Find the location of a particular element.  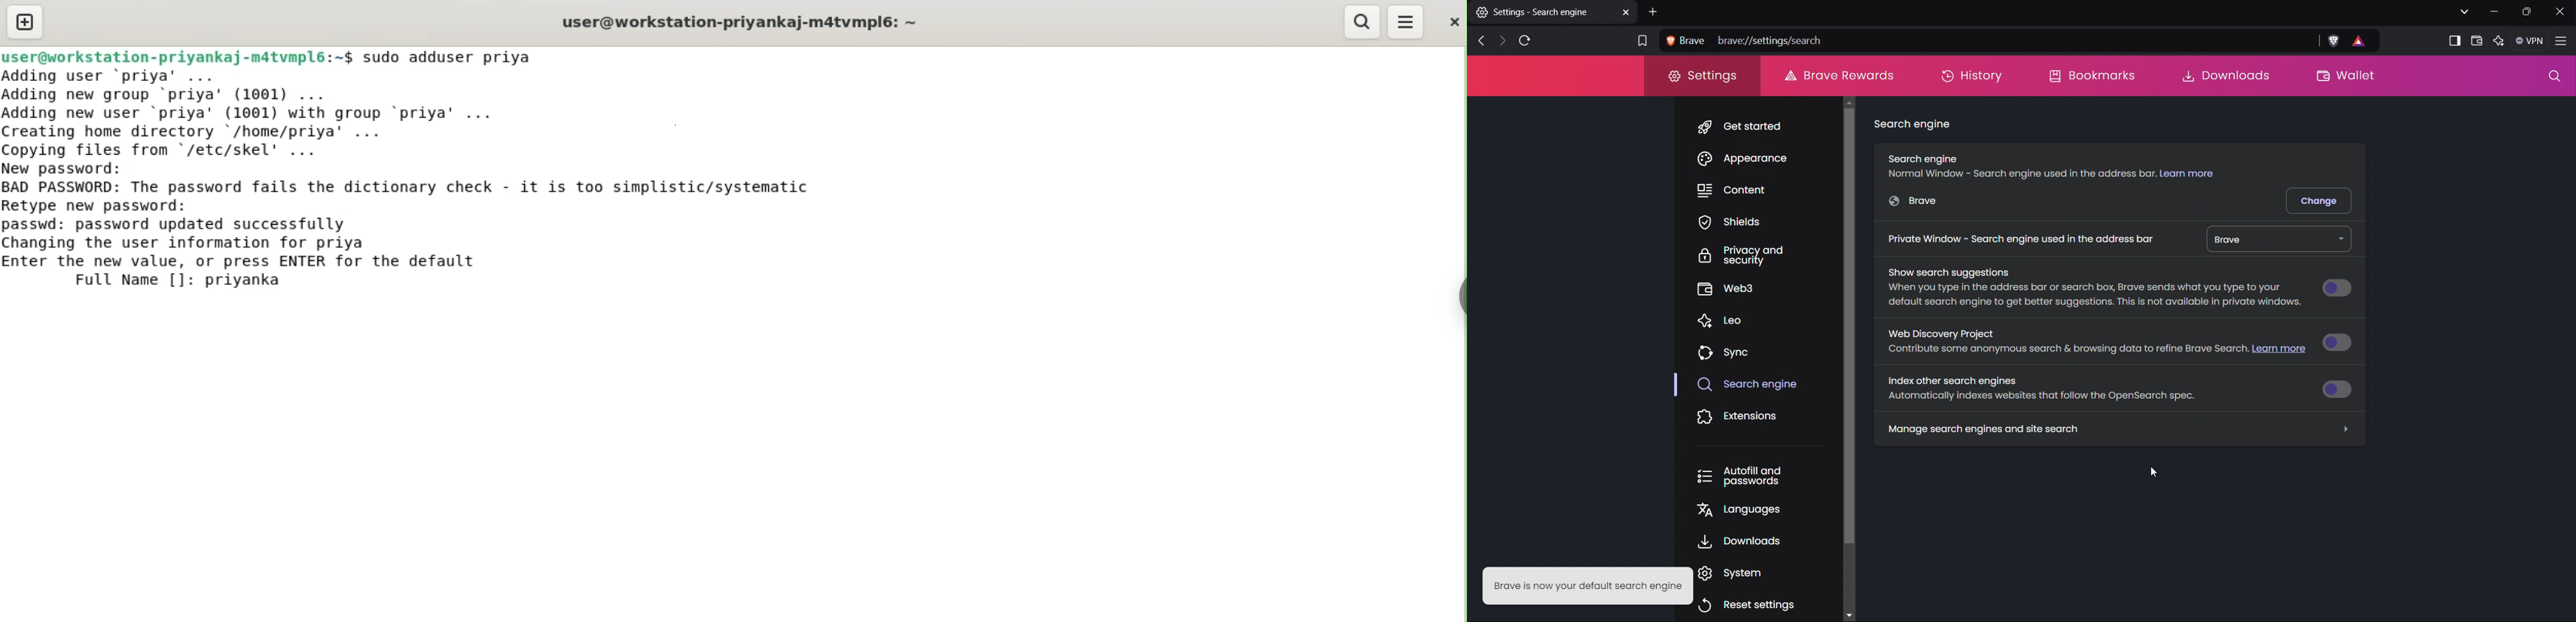

new tab is located at coordinates (25, 22).